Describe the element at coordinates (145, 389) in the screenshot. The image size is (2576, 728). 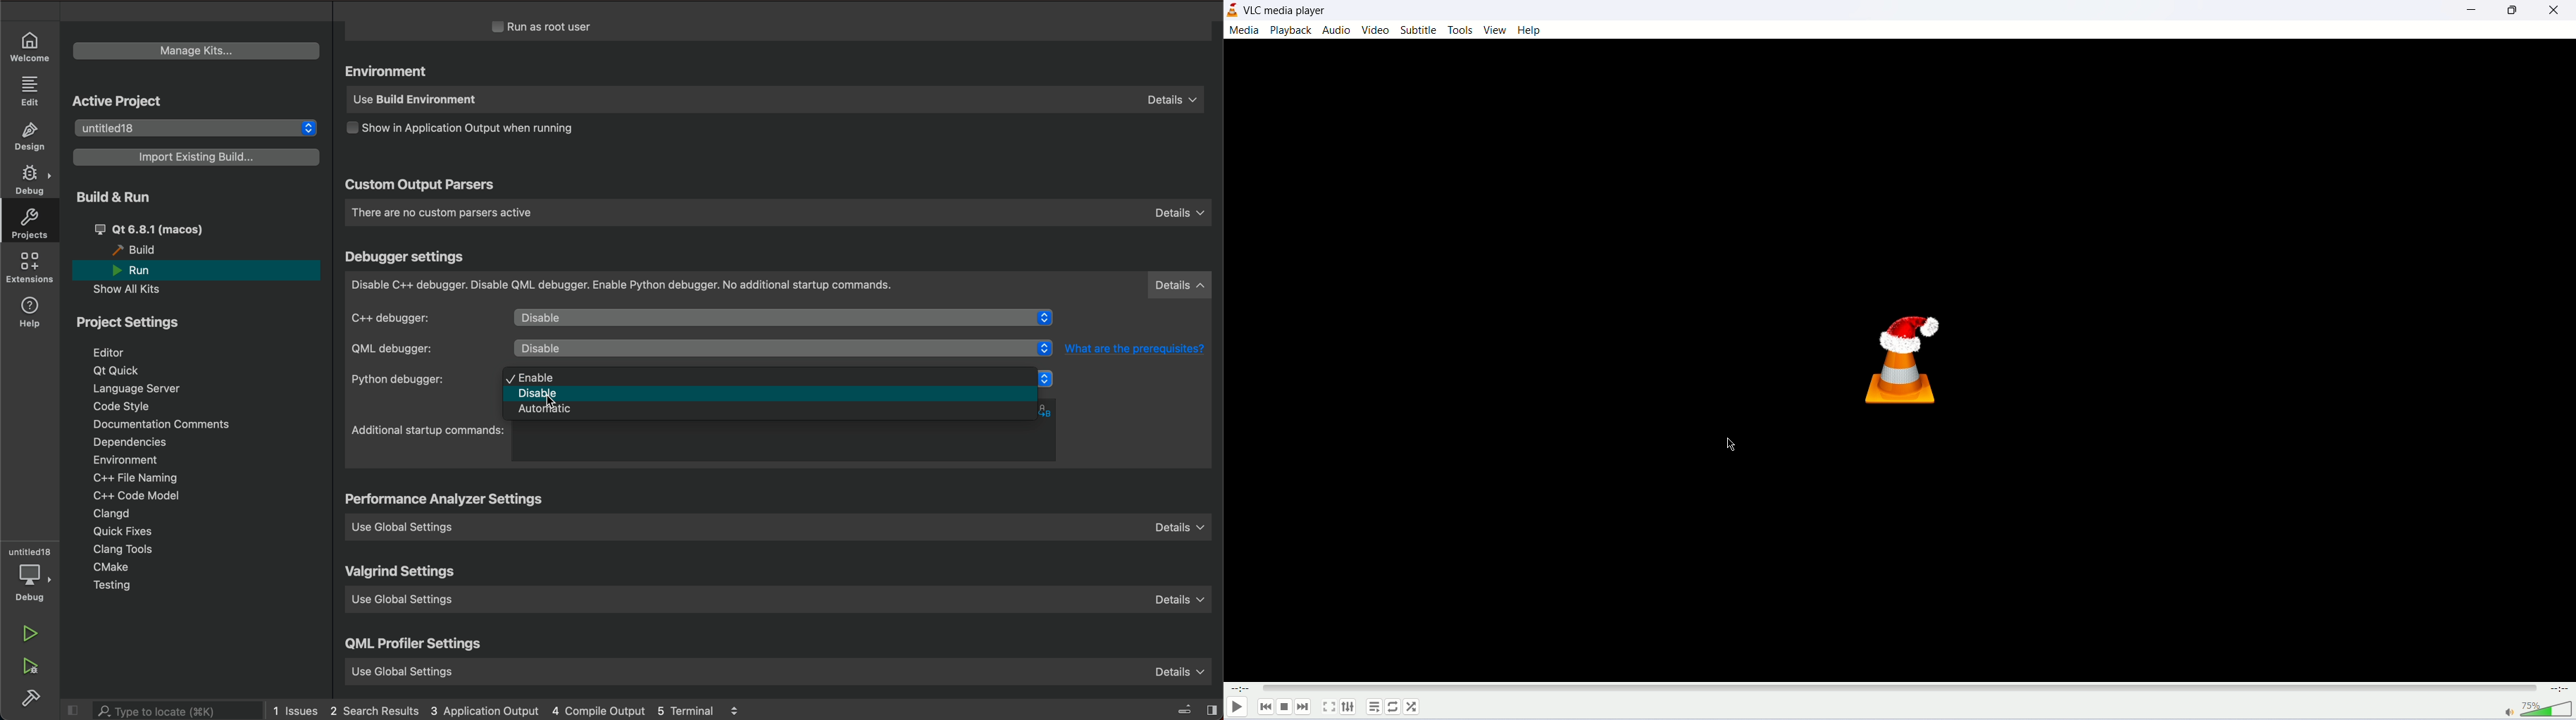
I see `language` at that location.